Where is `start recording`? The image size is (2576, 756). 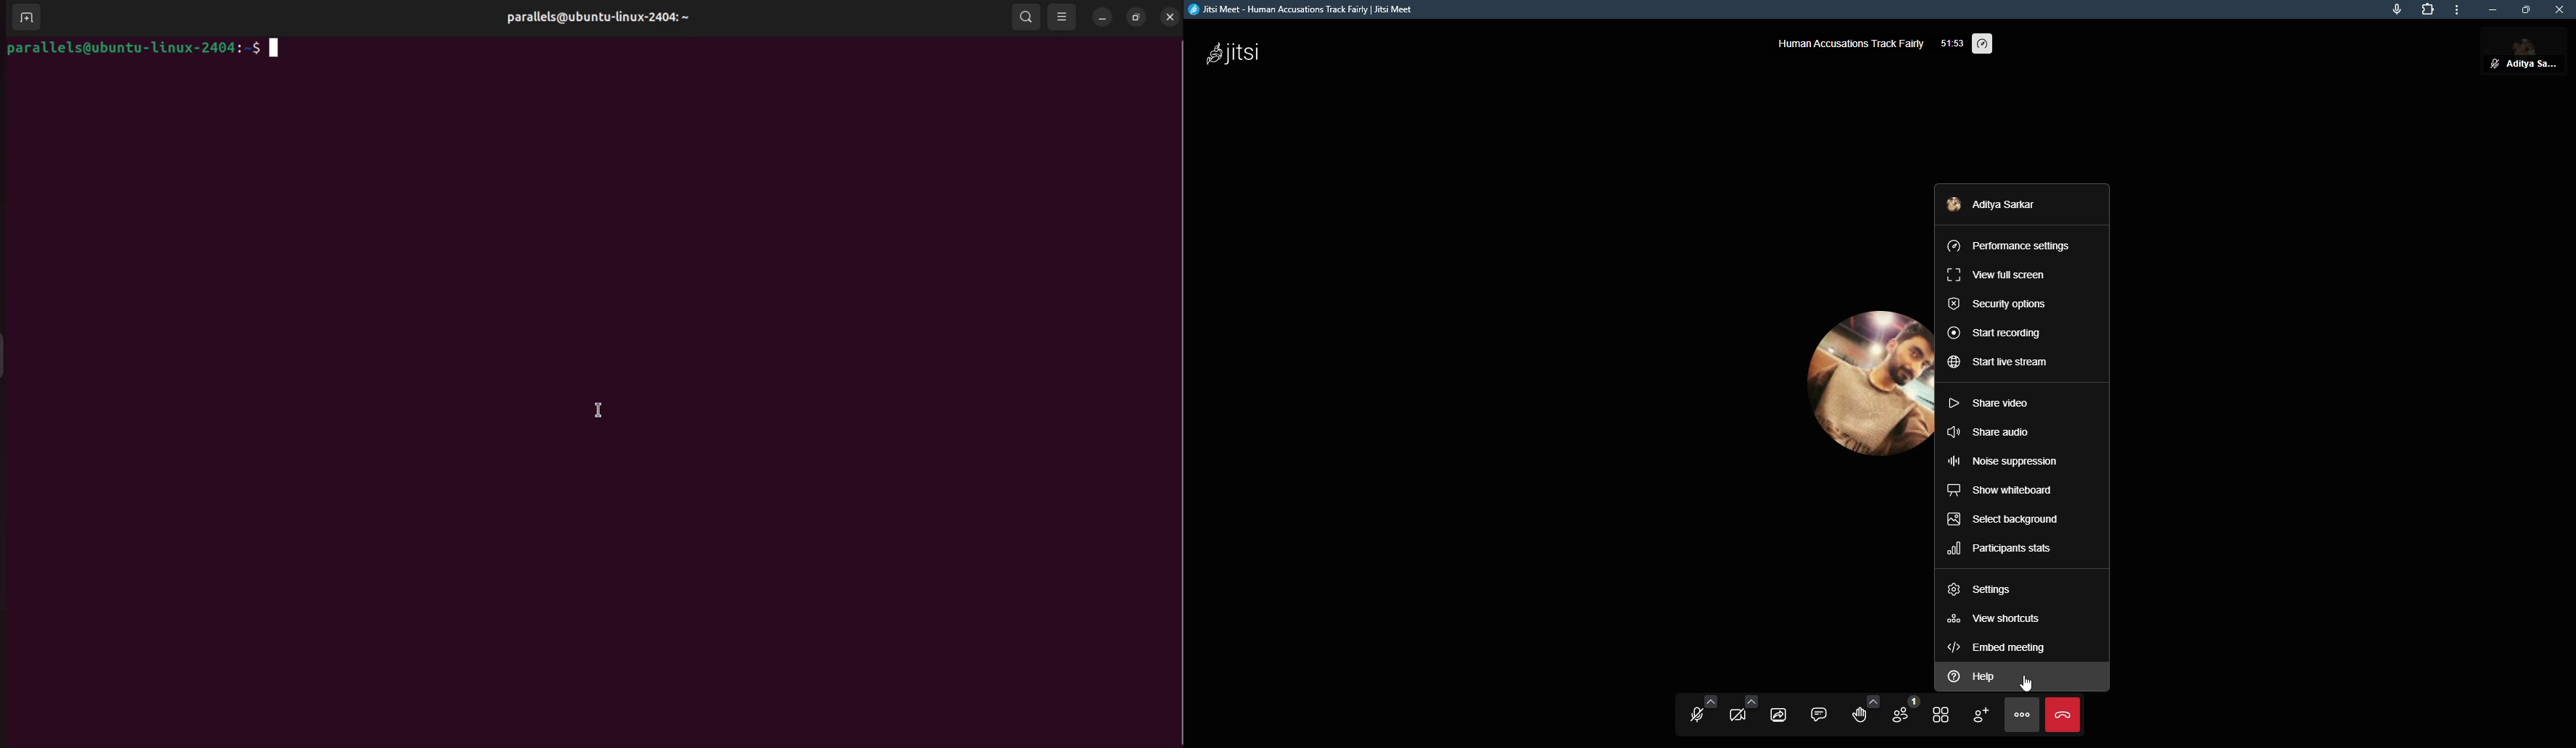 start recording is located at coordinates (1999, 333).